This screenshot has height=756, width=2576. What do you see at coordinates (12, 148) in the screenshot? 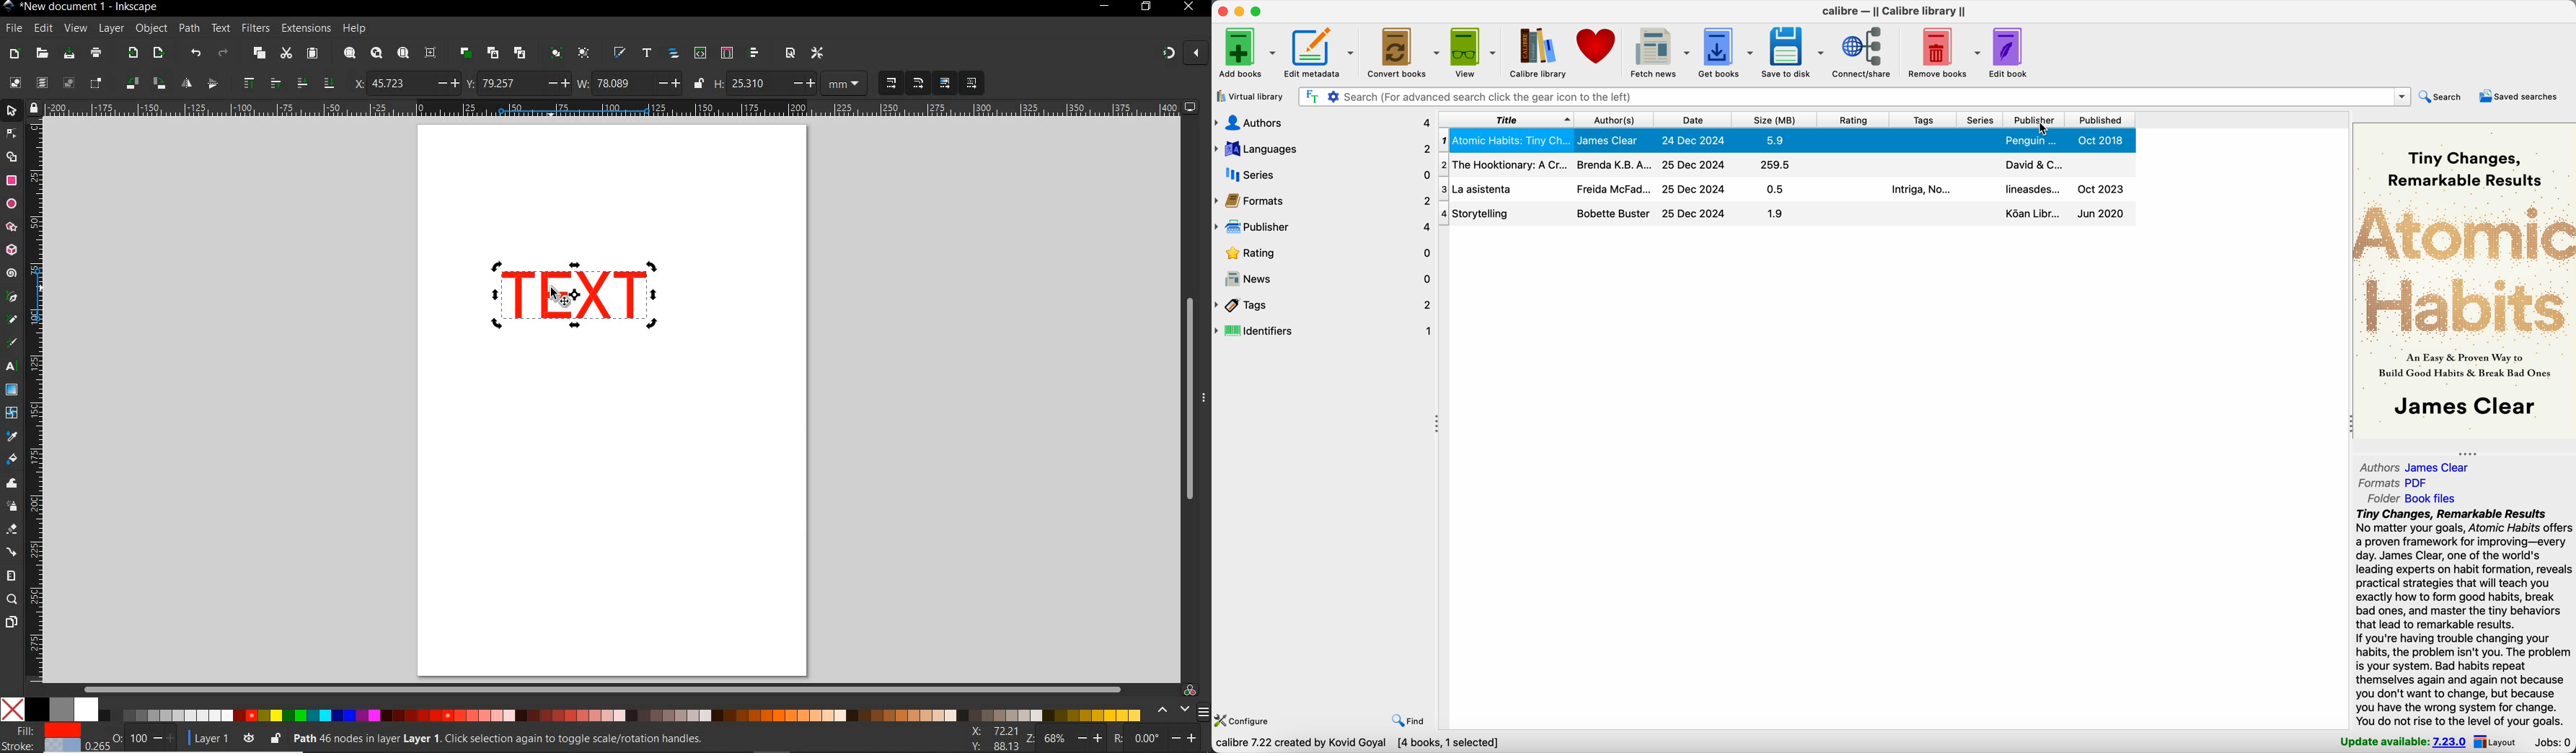
I see `SELECTOR TOOL` at bounding box center [12, 148].